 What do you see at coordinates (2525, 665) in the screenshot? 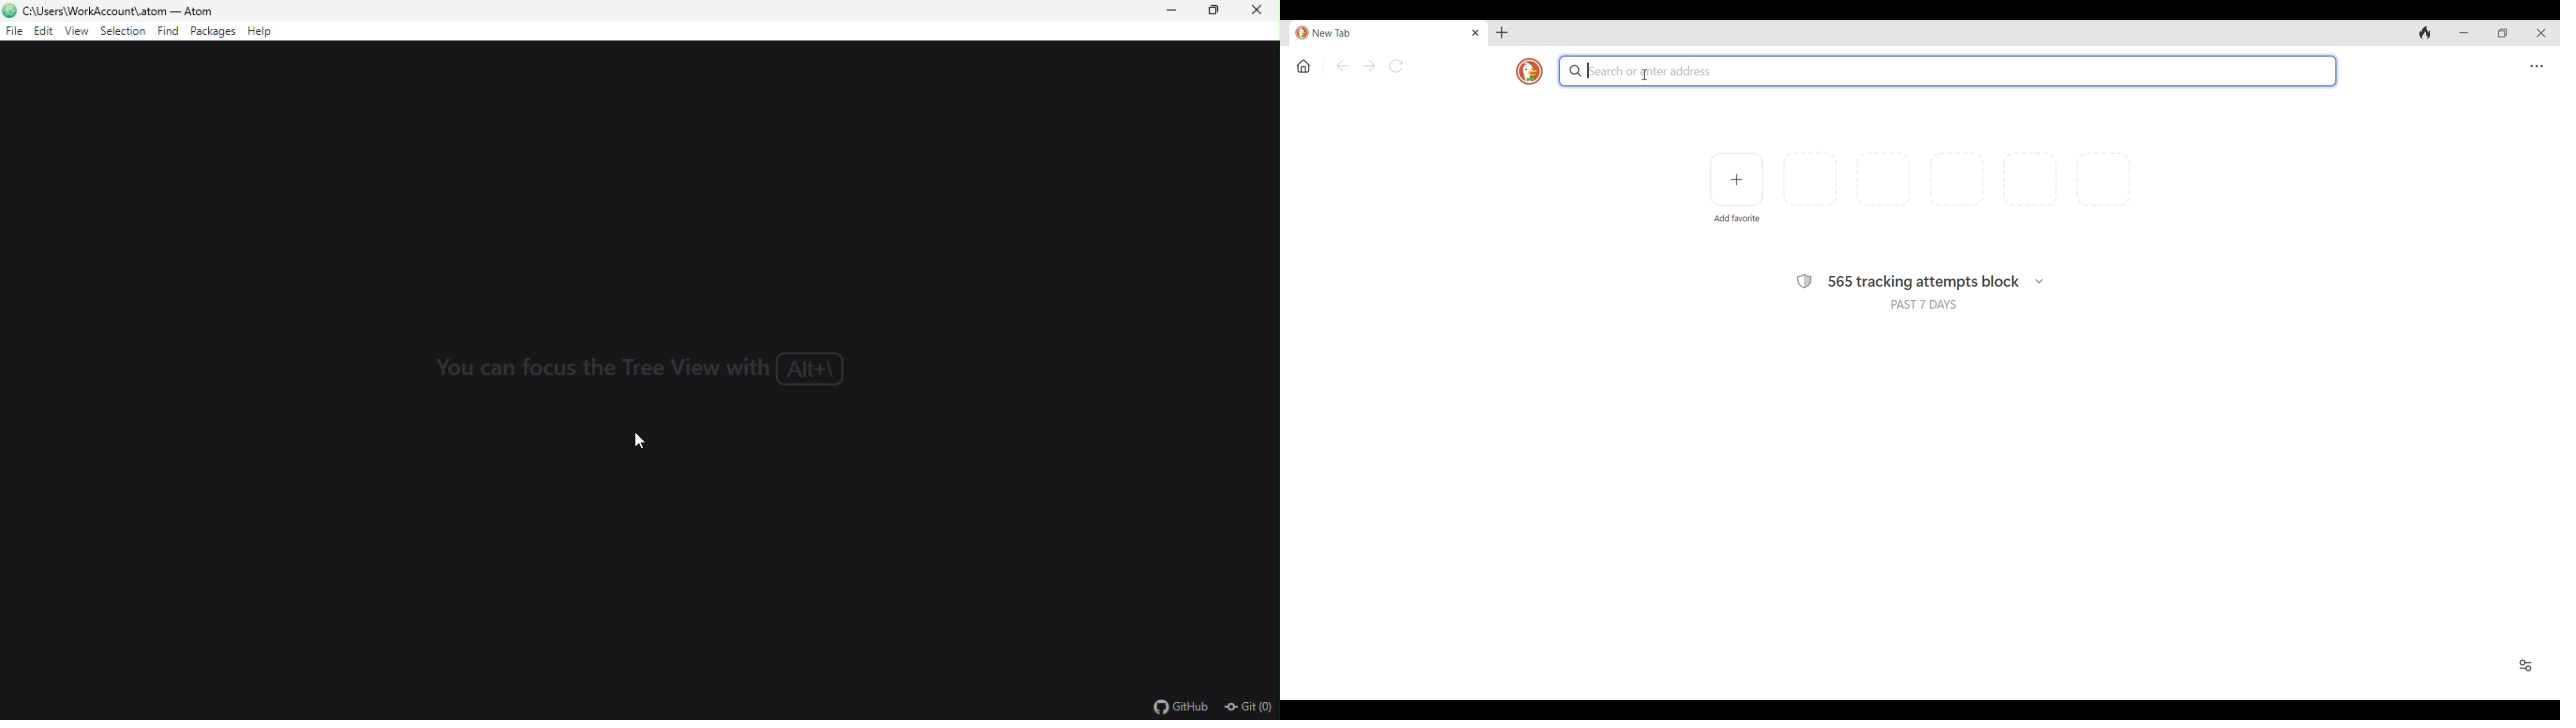
I see `Show/Hide recent activity and favorites` at bounding box center [2525, 665].